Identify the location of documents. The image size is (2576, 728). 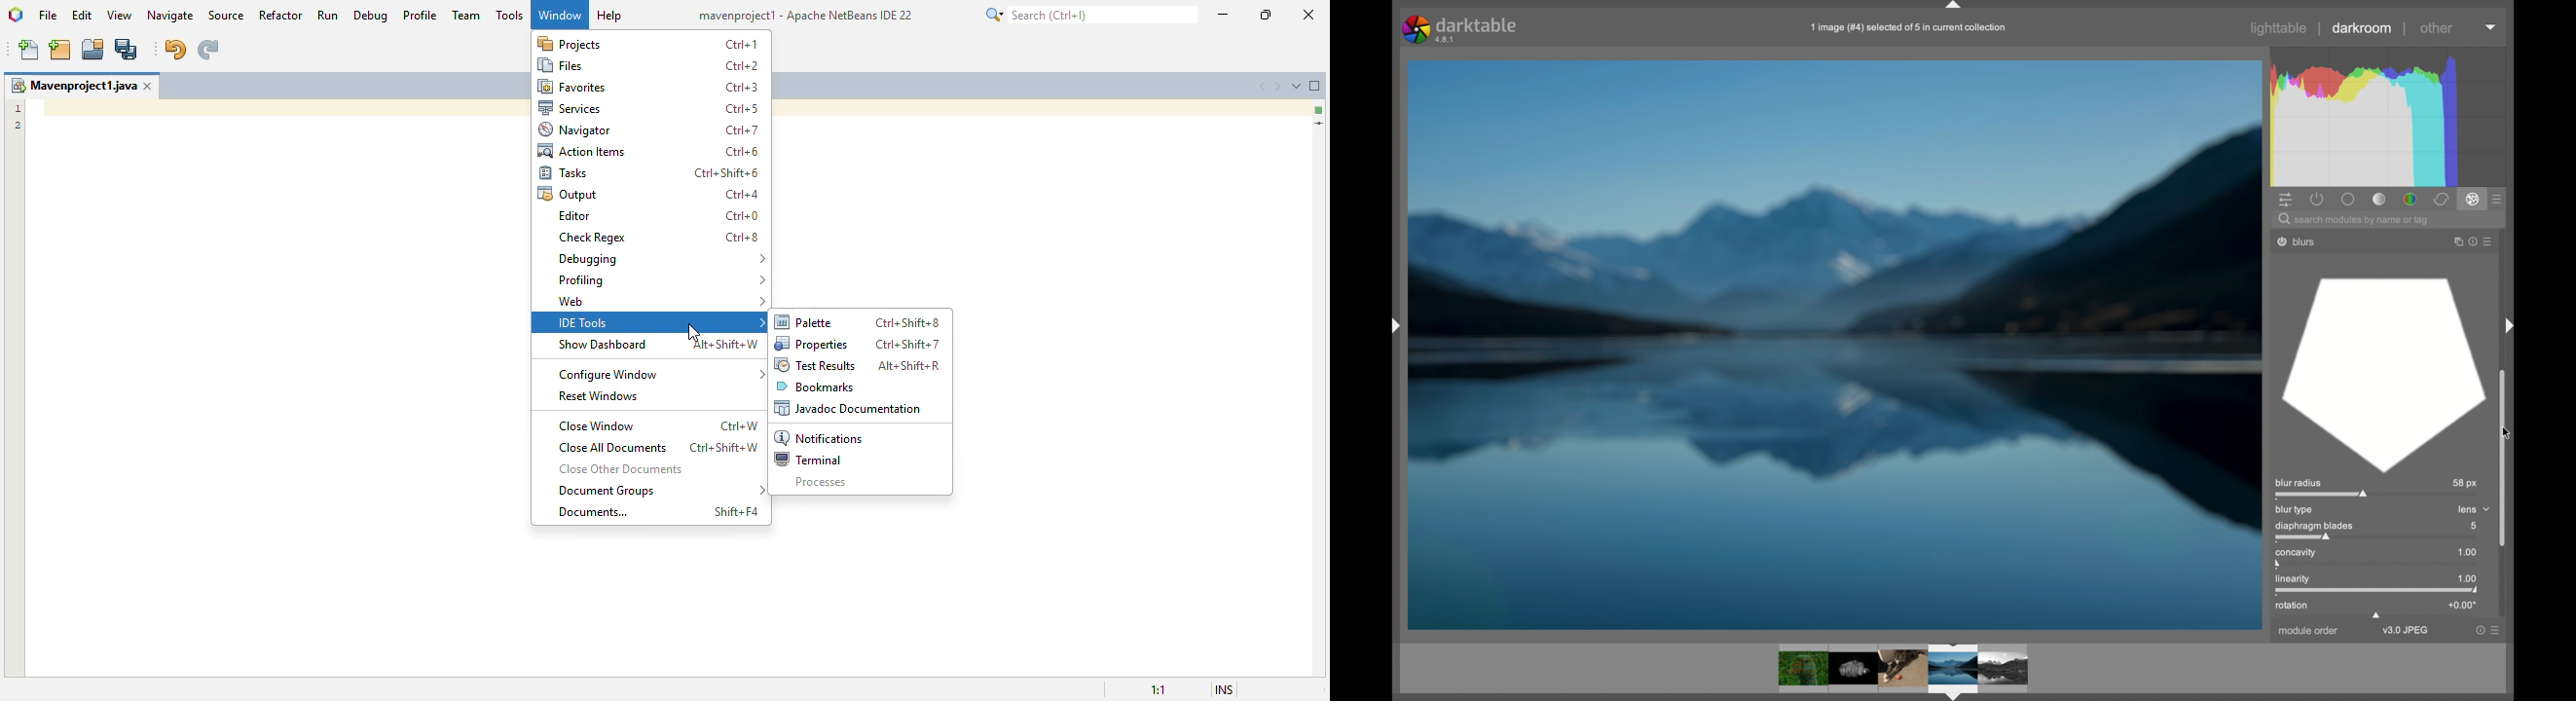
(592, 512).